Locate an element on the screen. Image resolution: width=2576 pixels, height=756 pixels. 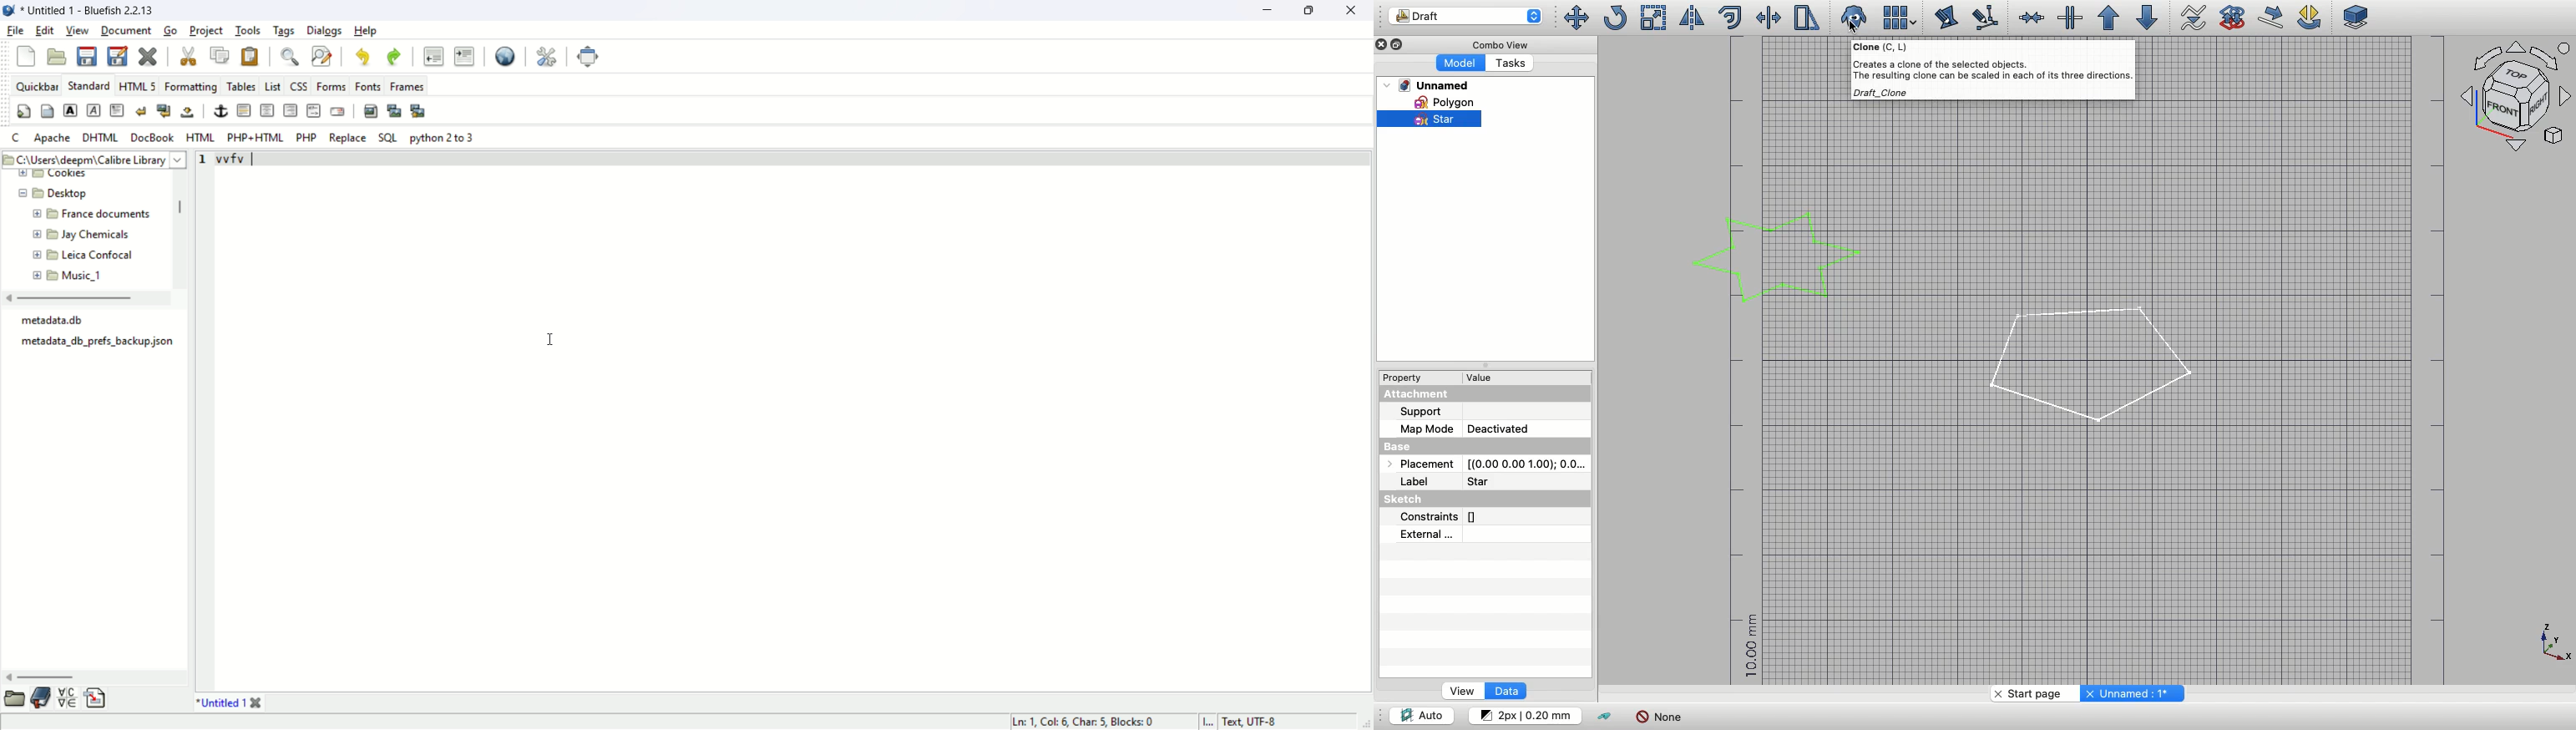
apache is located at coordinates (53, 138).